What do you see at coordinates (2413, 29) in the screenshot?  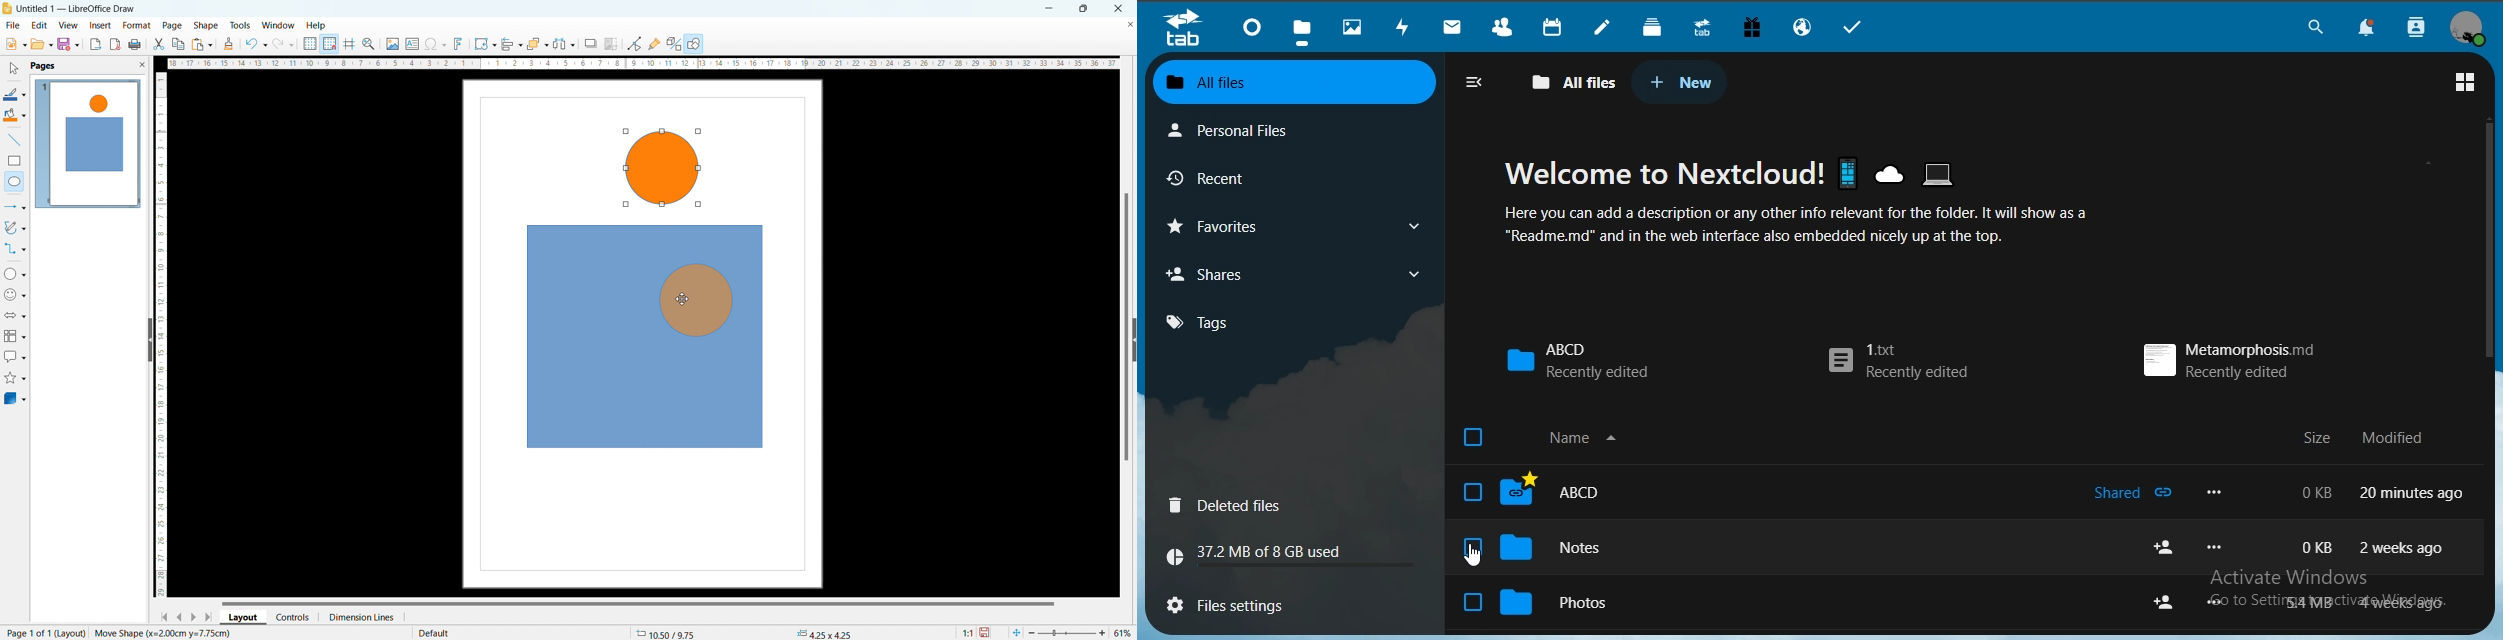 I see `search contacts` at bounding box center [2413, 29].